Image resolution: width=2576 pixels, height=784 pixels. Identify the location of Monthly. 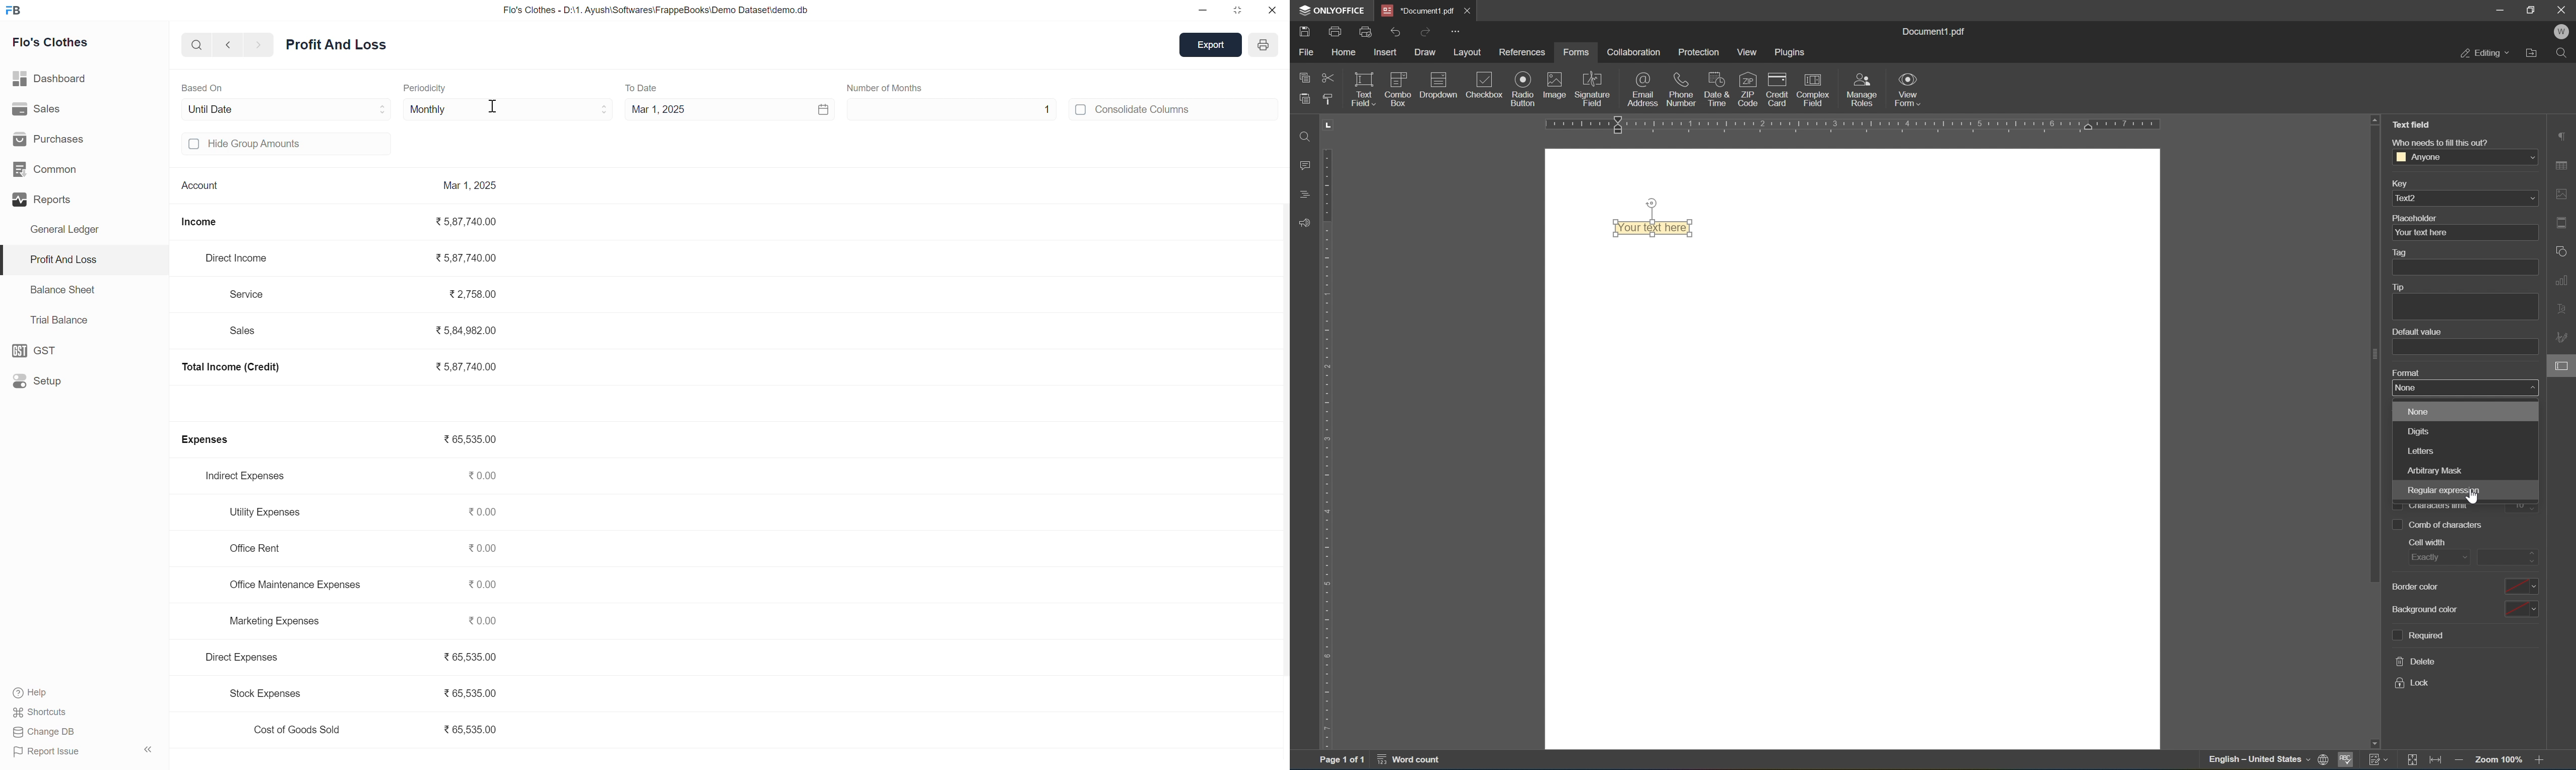
(428, 109).